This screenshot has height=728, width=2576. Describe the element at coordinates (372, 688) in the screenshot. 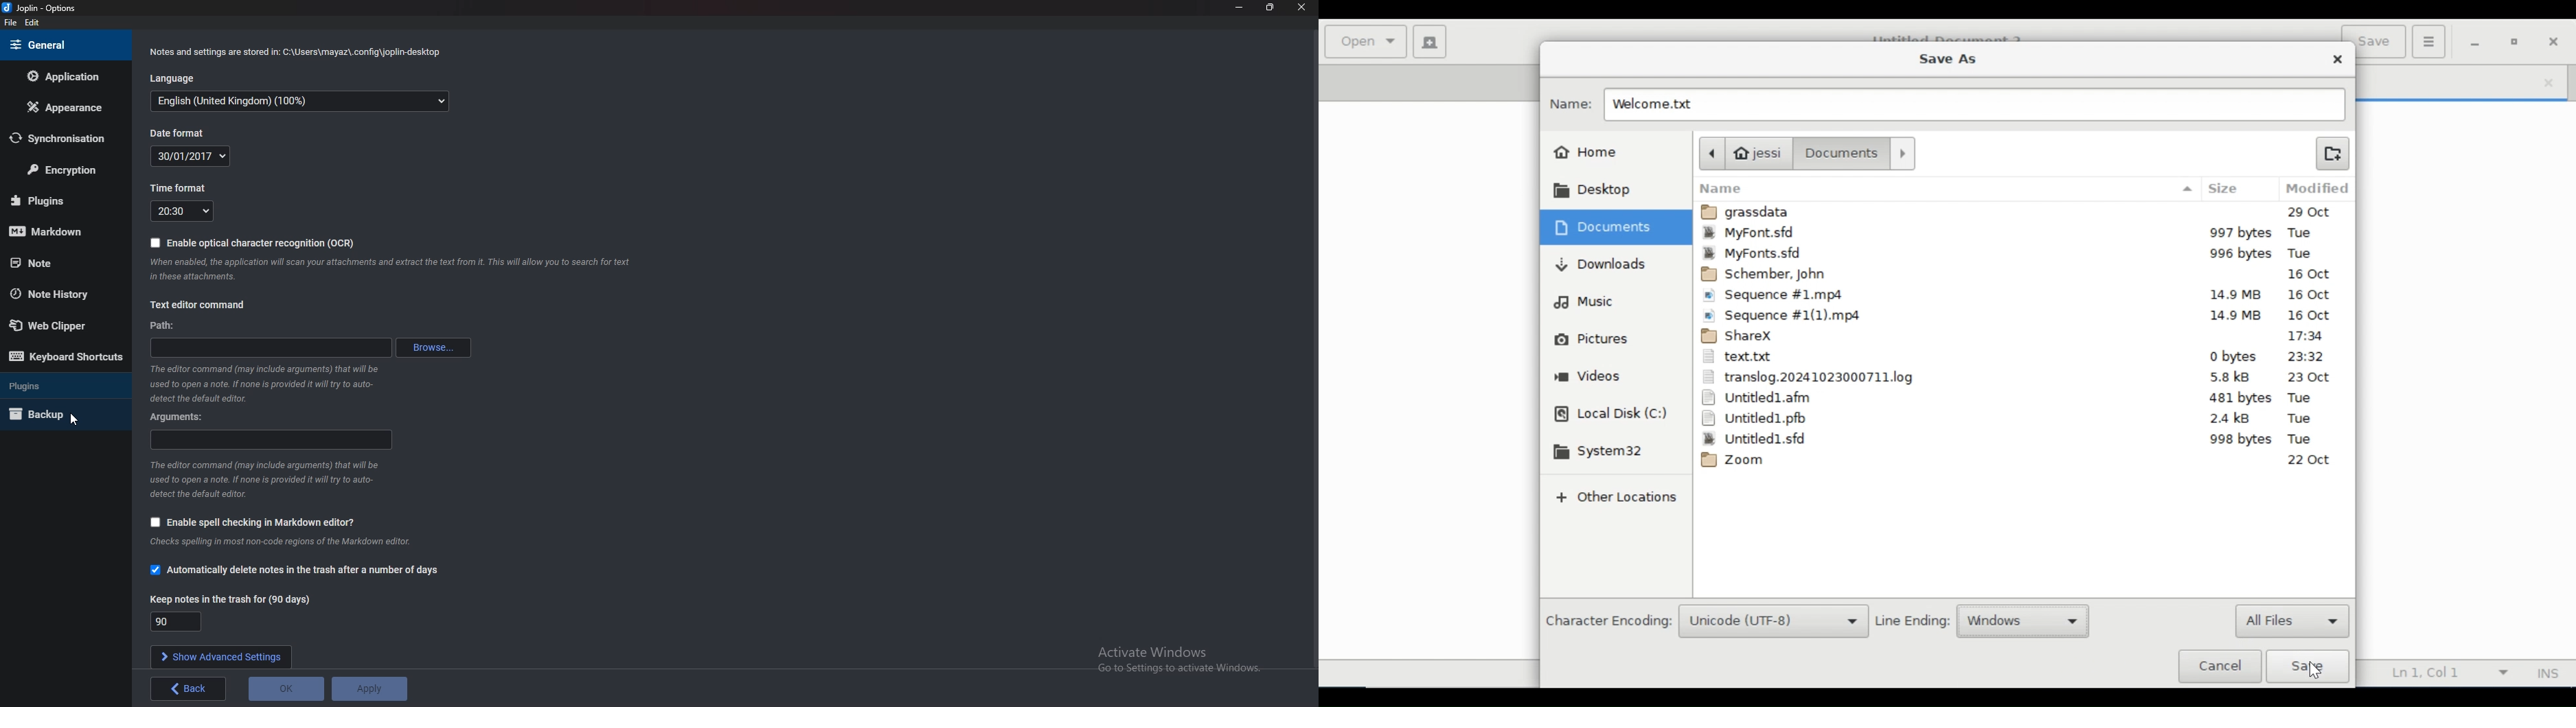

I see `Apply` at that location.